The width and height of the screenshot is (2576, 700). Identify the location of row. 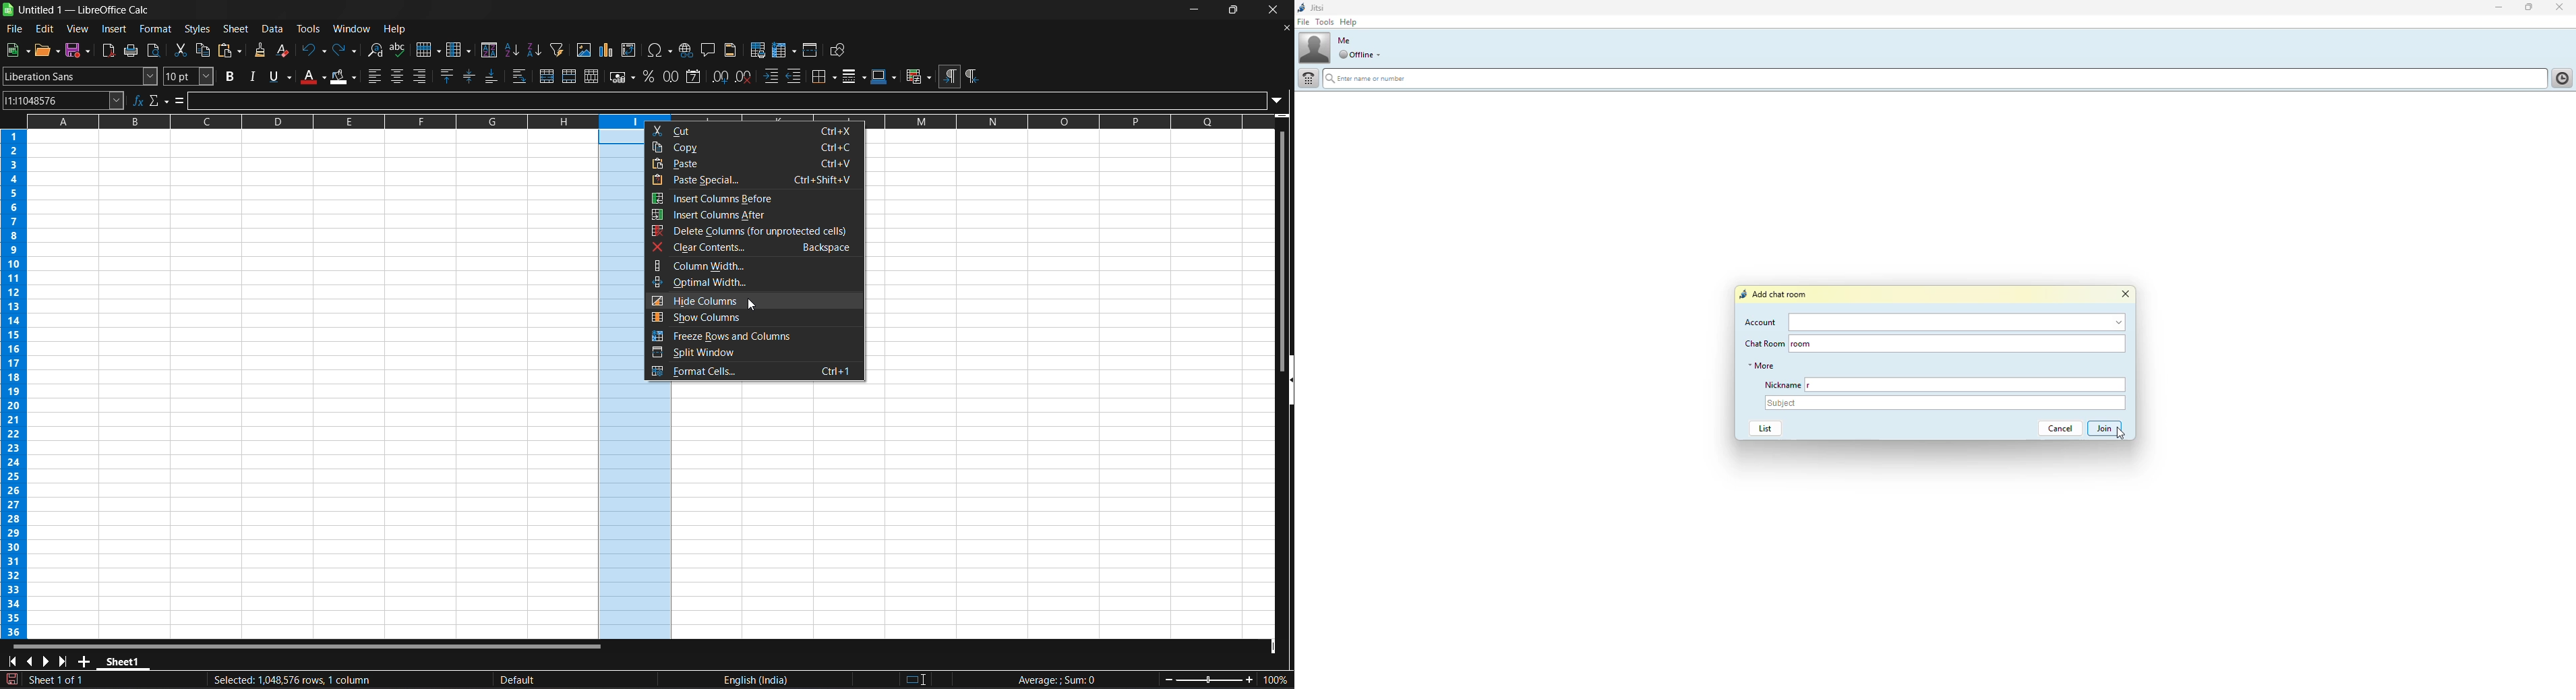
(429, 50).